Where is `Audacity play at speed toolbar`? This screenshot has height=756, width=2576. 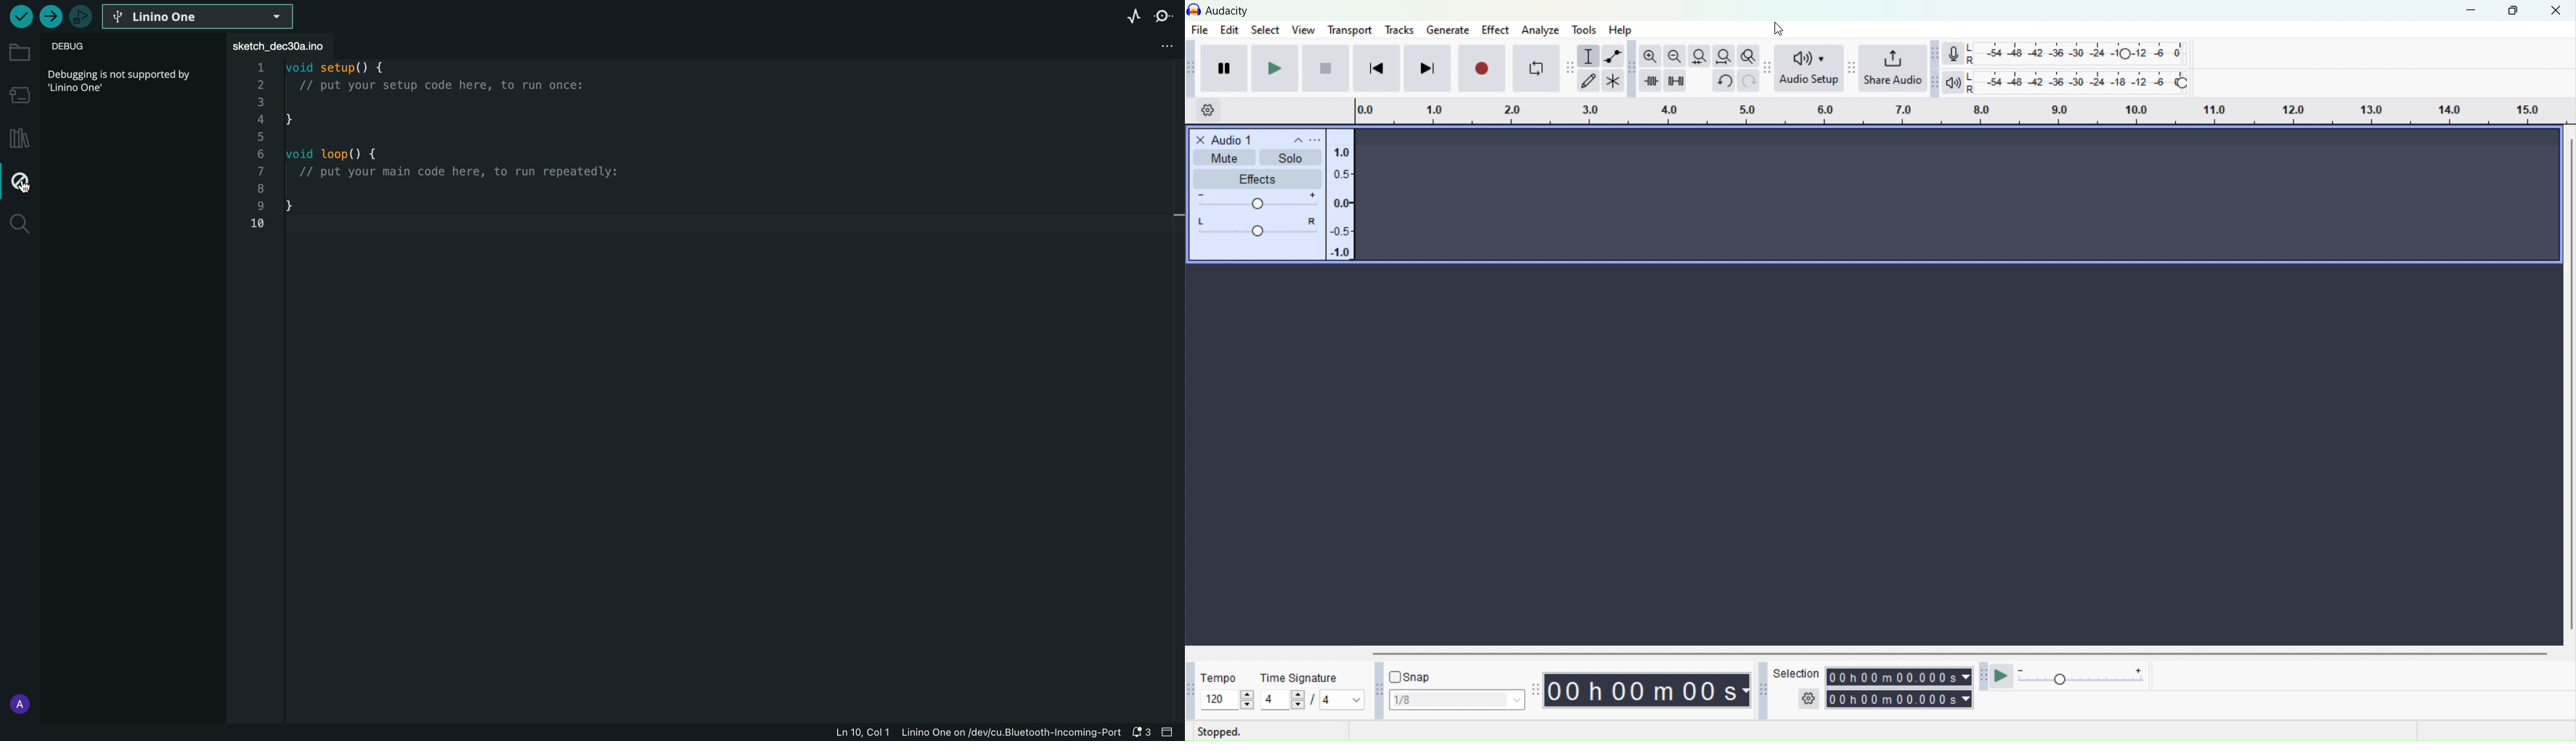
Audacity play at speed toolbar is located at coordinates (1981, 679).